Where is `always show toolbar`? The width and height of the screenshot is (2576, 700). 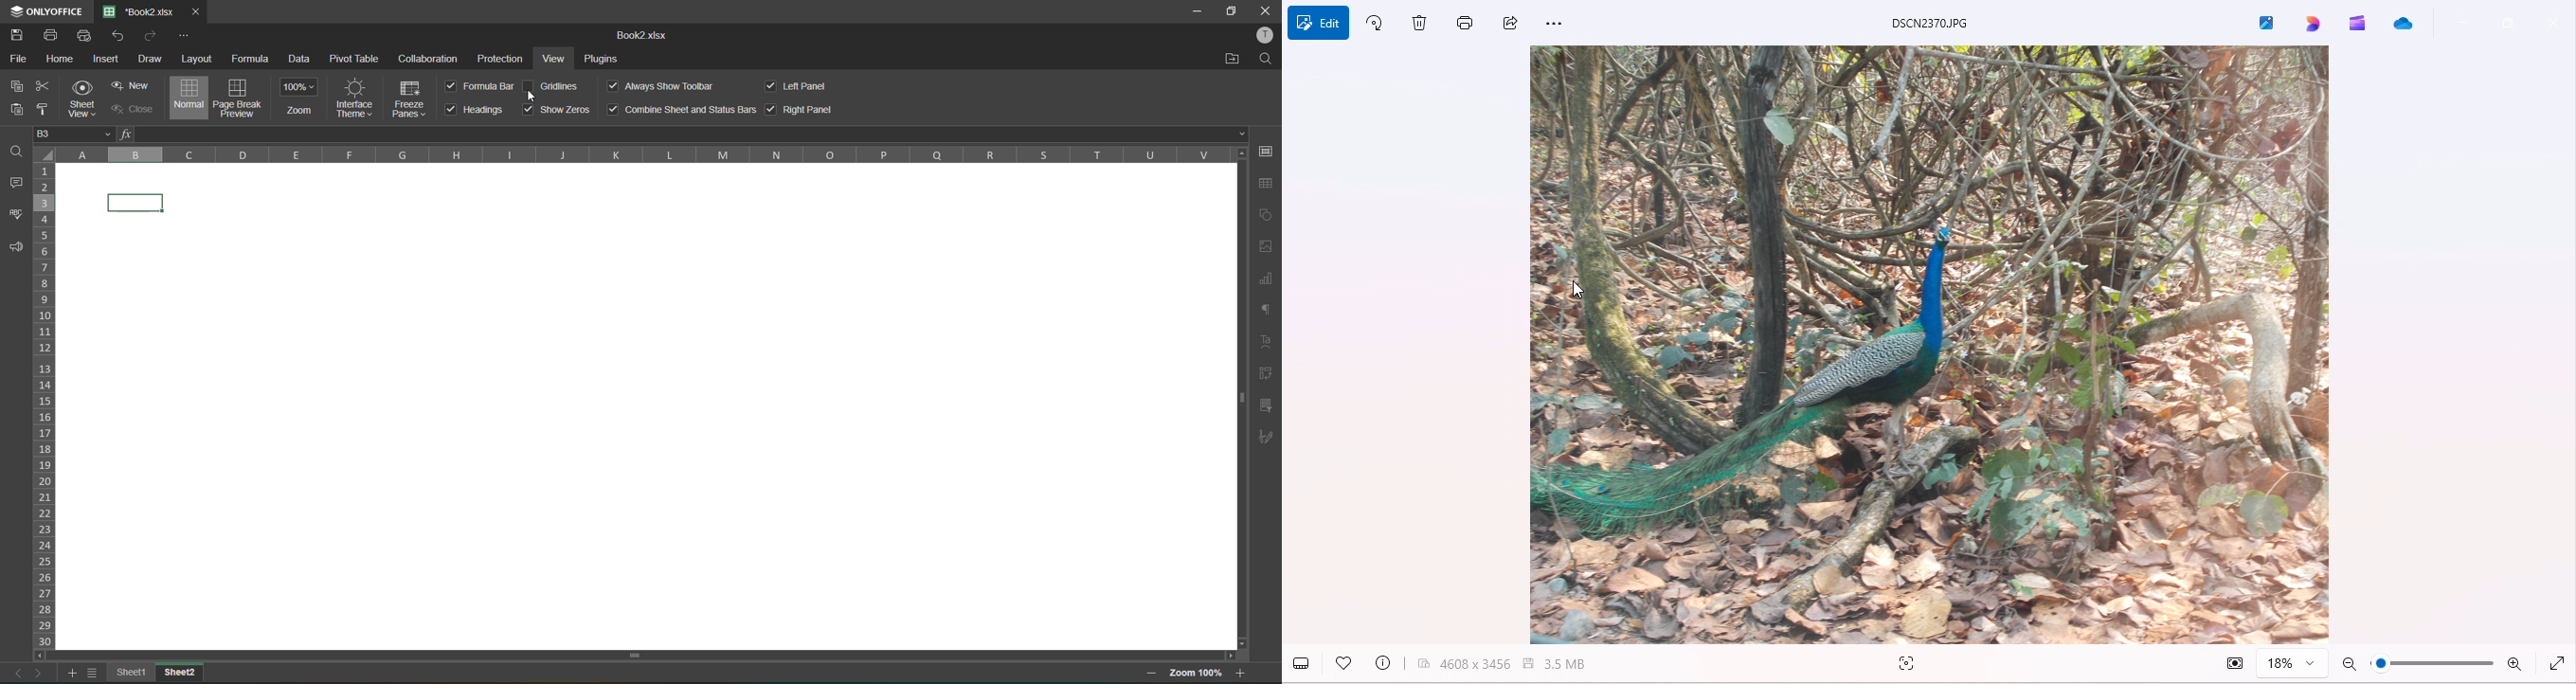 always show toolbar is located at coordinates (662, 87).